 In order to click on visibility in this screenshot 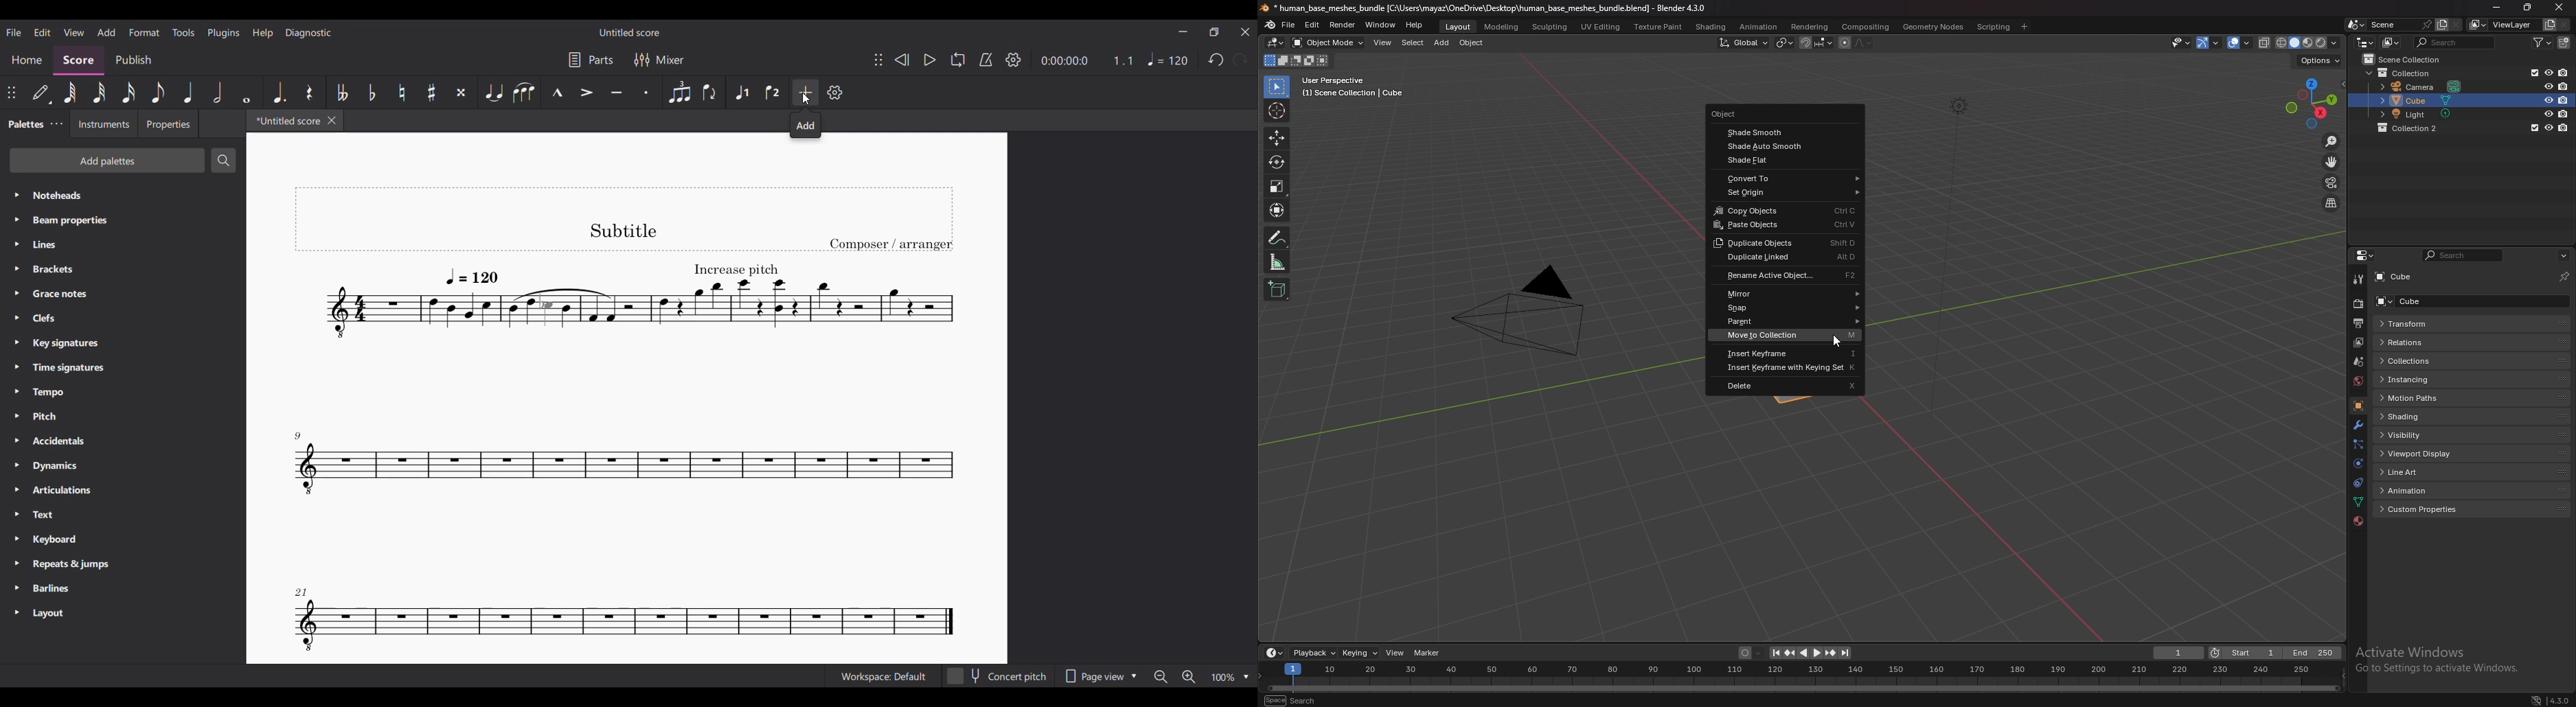, I will do `click(2419, 435)`.